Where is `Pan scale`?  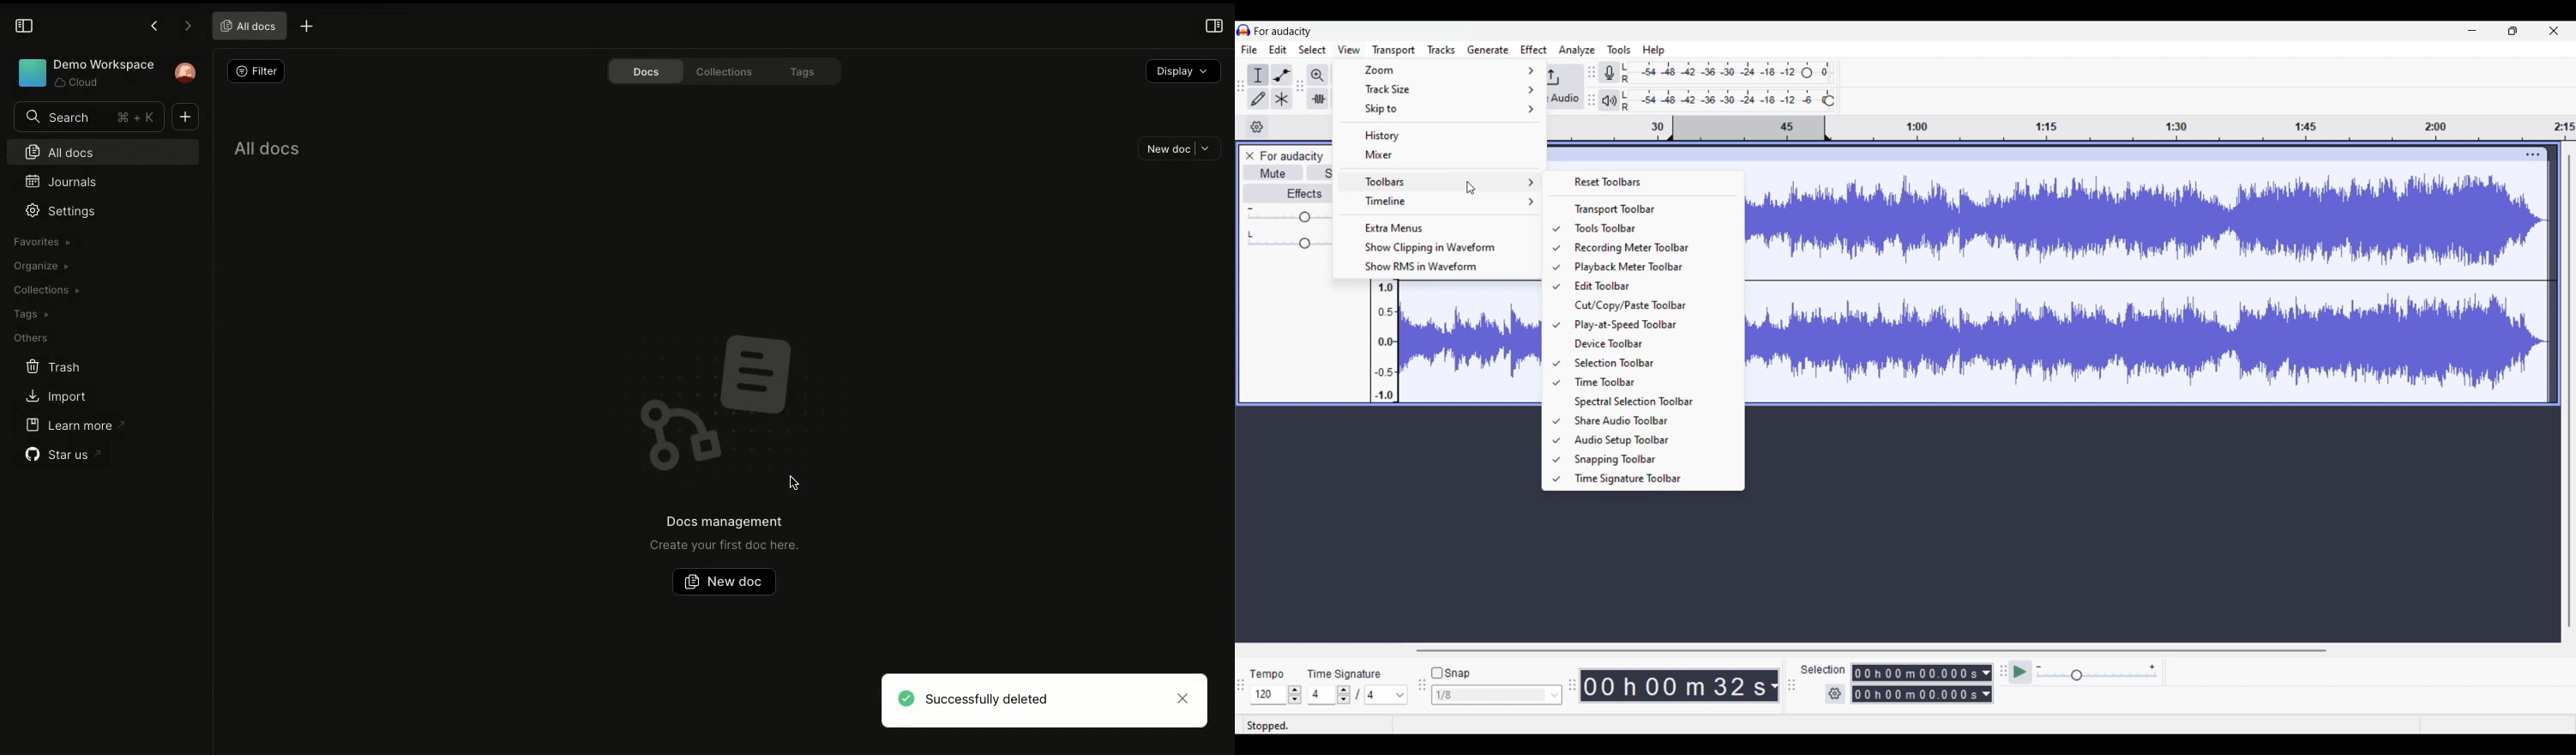
Pan scale is located at coordinates (1288, 239).